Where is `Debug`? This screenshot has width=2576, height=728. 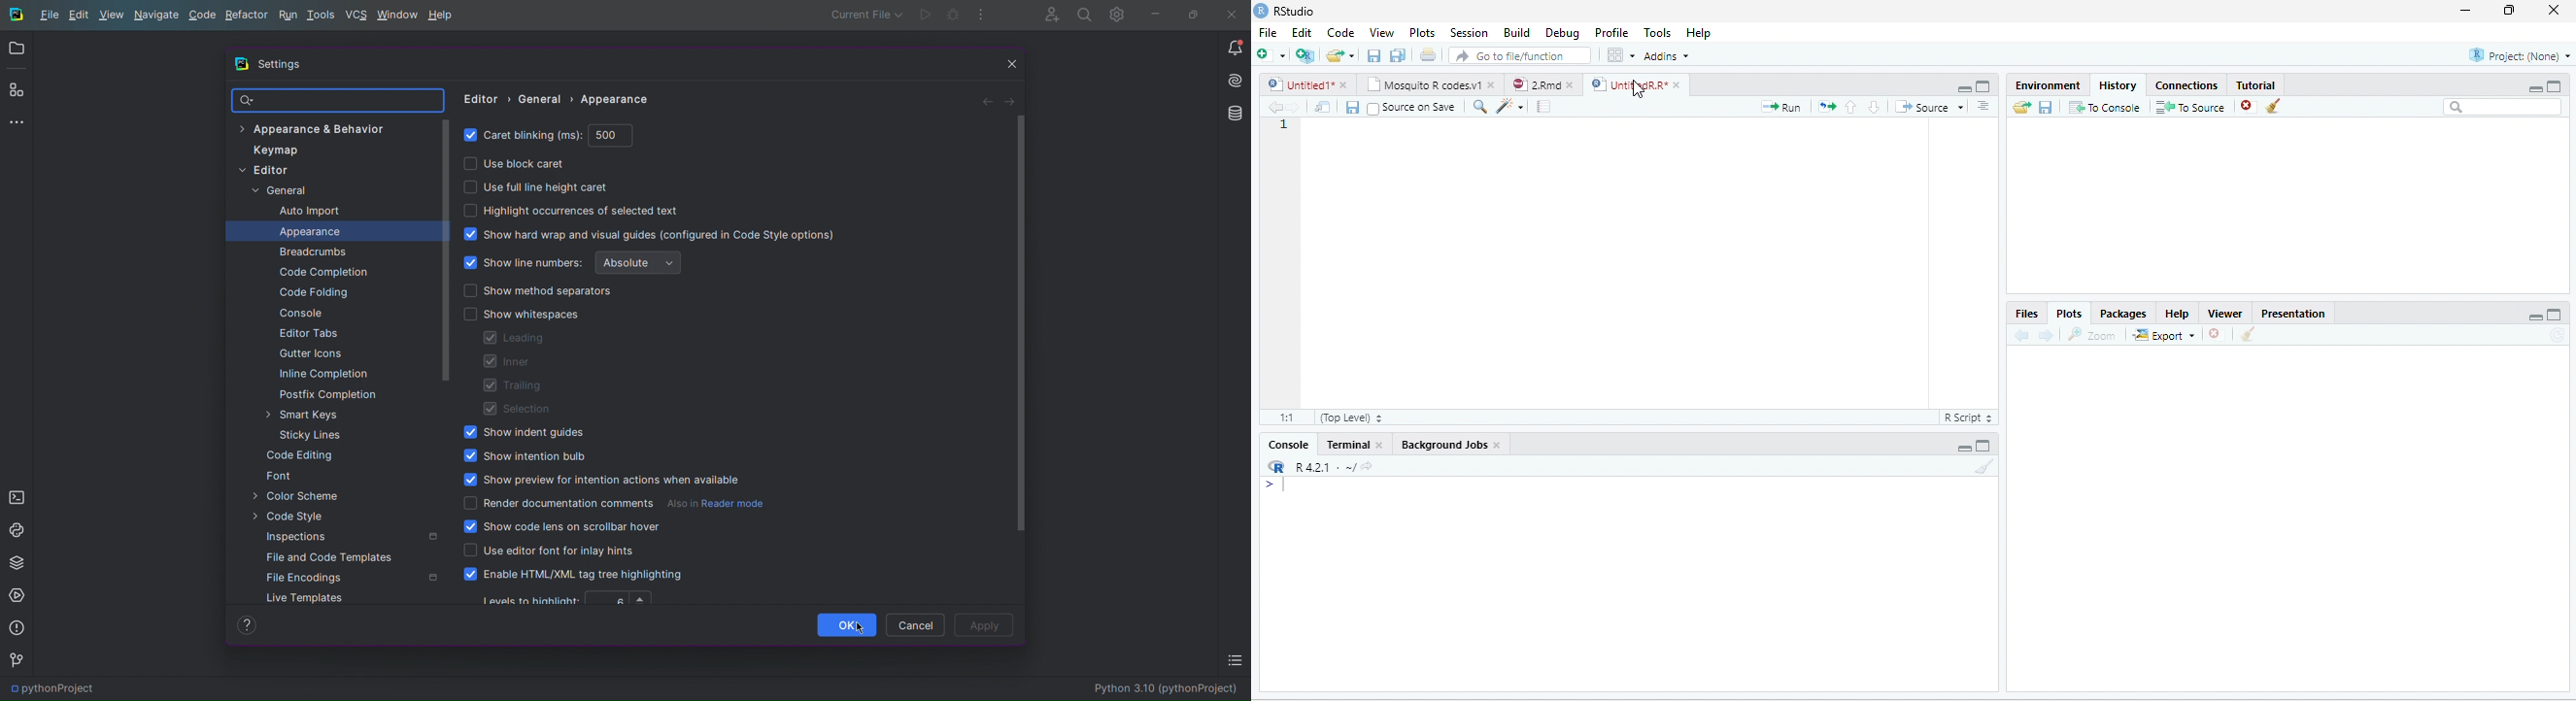 Debug is located at coordinates (952, 16).